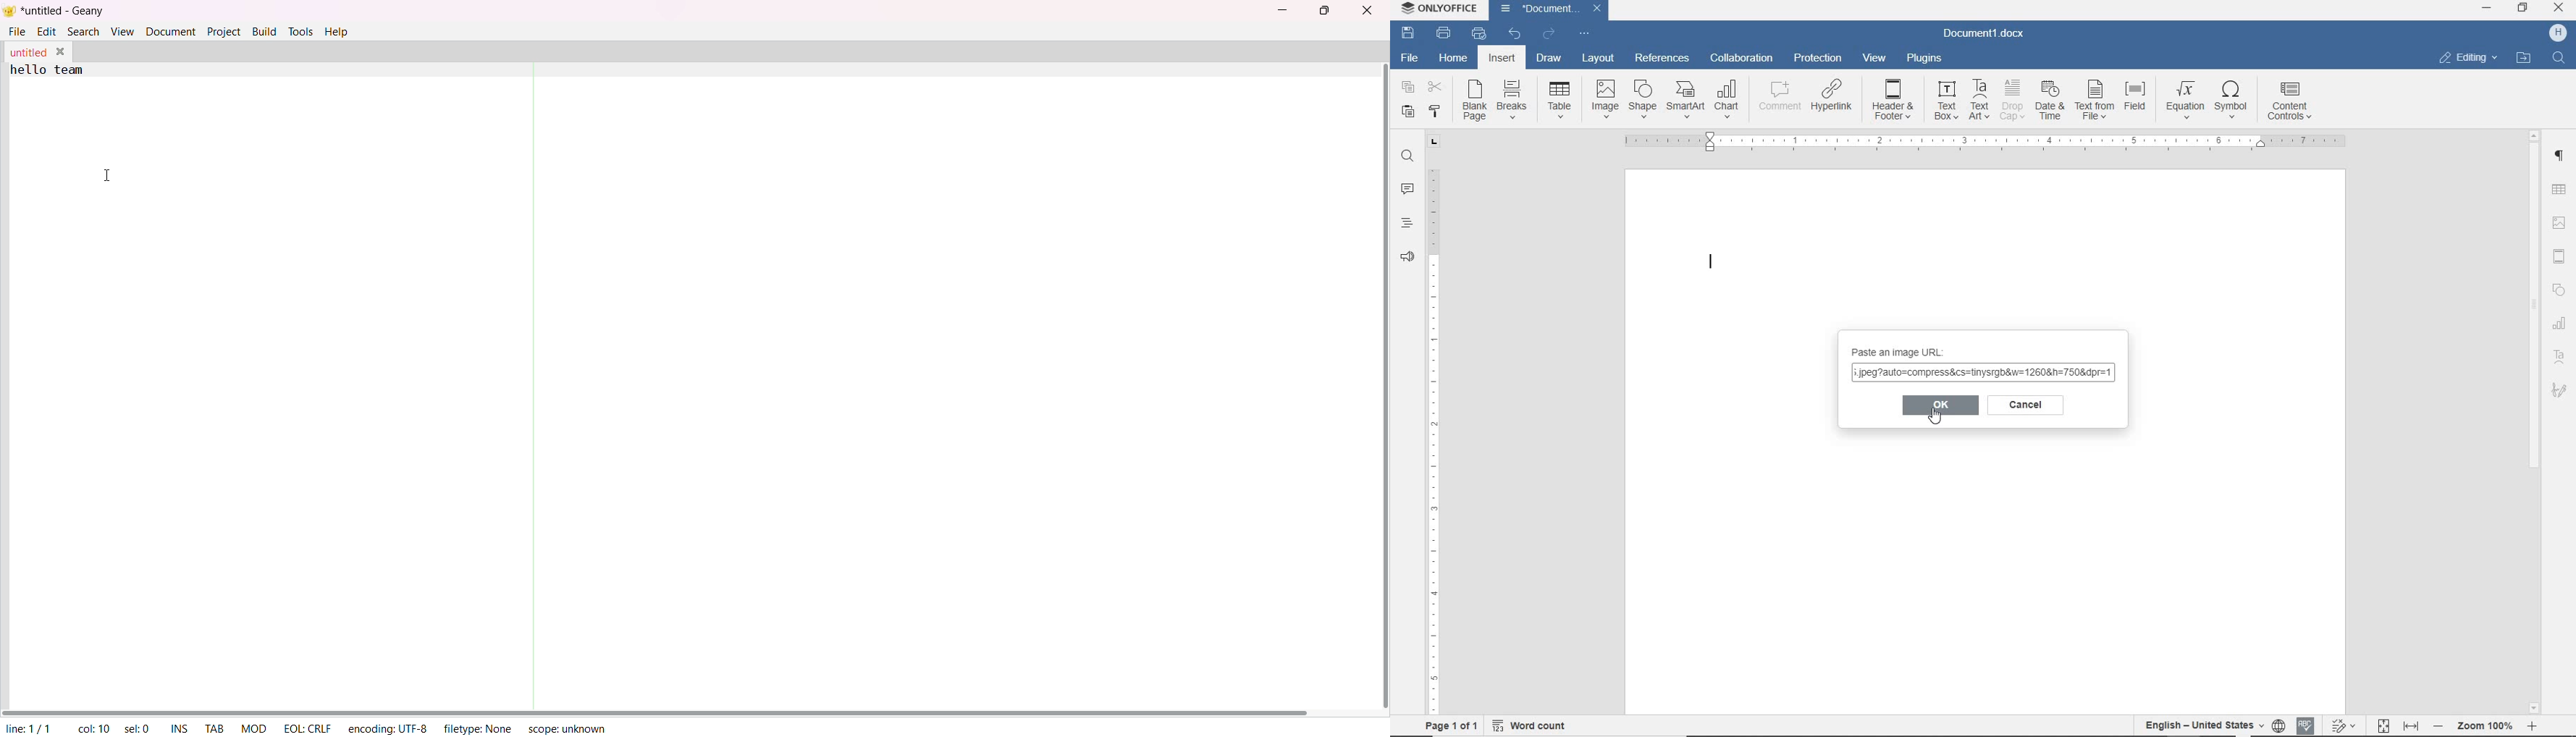 The width and height of the screenshot is (2576, 756). Describe the element at coordinates (1778, 96) in the screenshot. I see `comment` at that location.